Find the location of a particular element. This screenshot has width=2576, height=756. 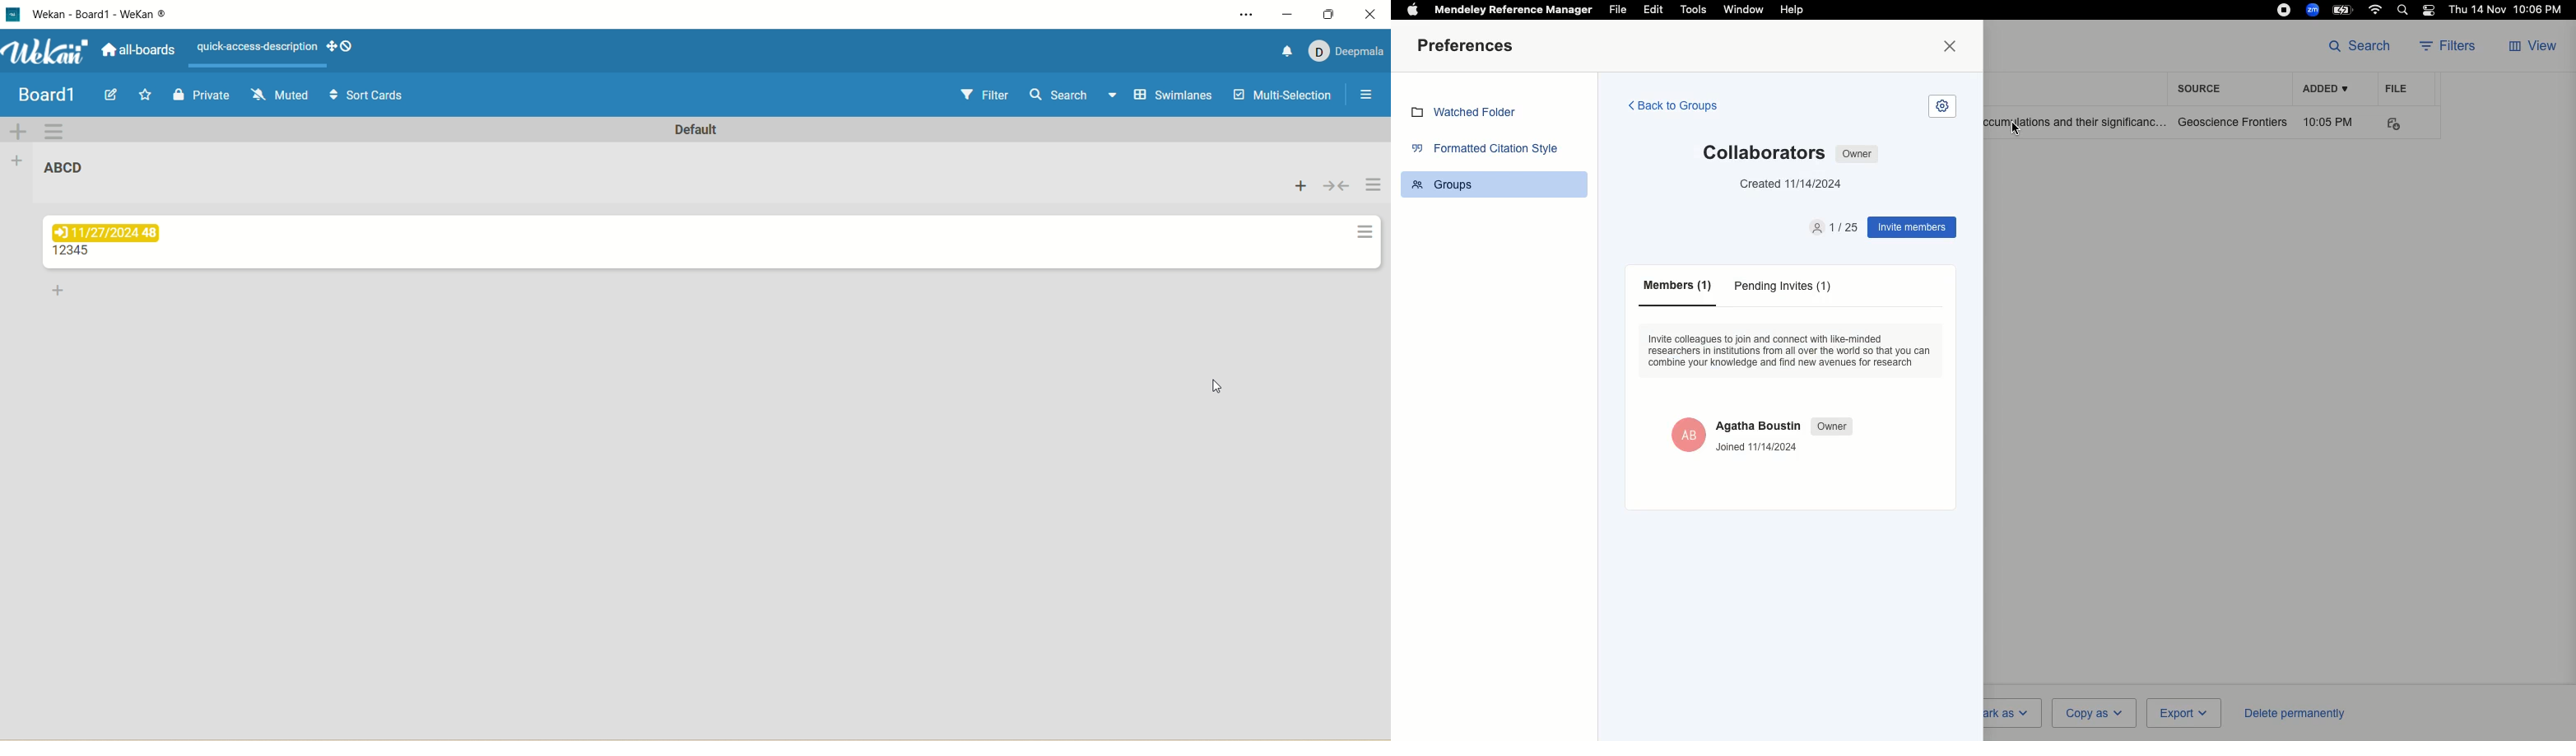

File is located at coordinates (2397, 88).